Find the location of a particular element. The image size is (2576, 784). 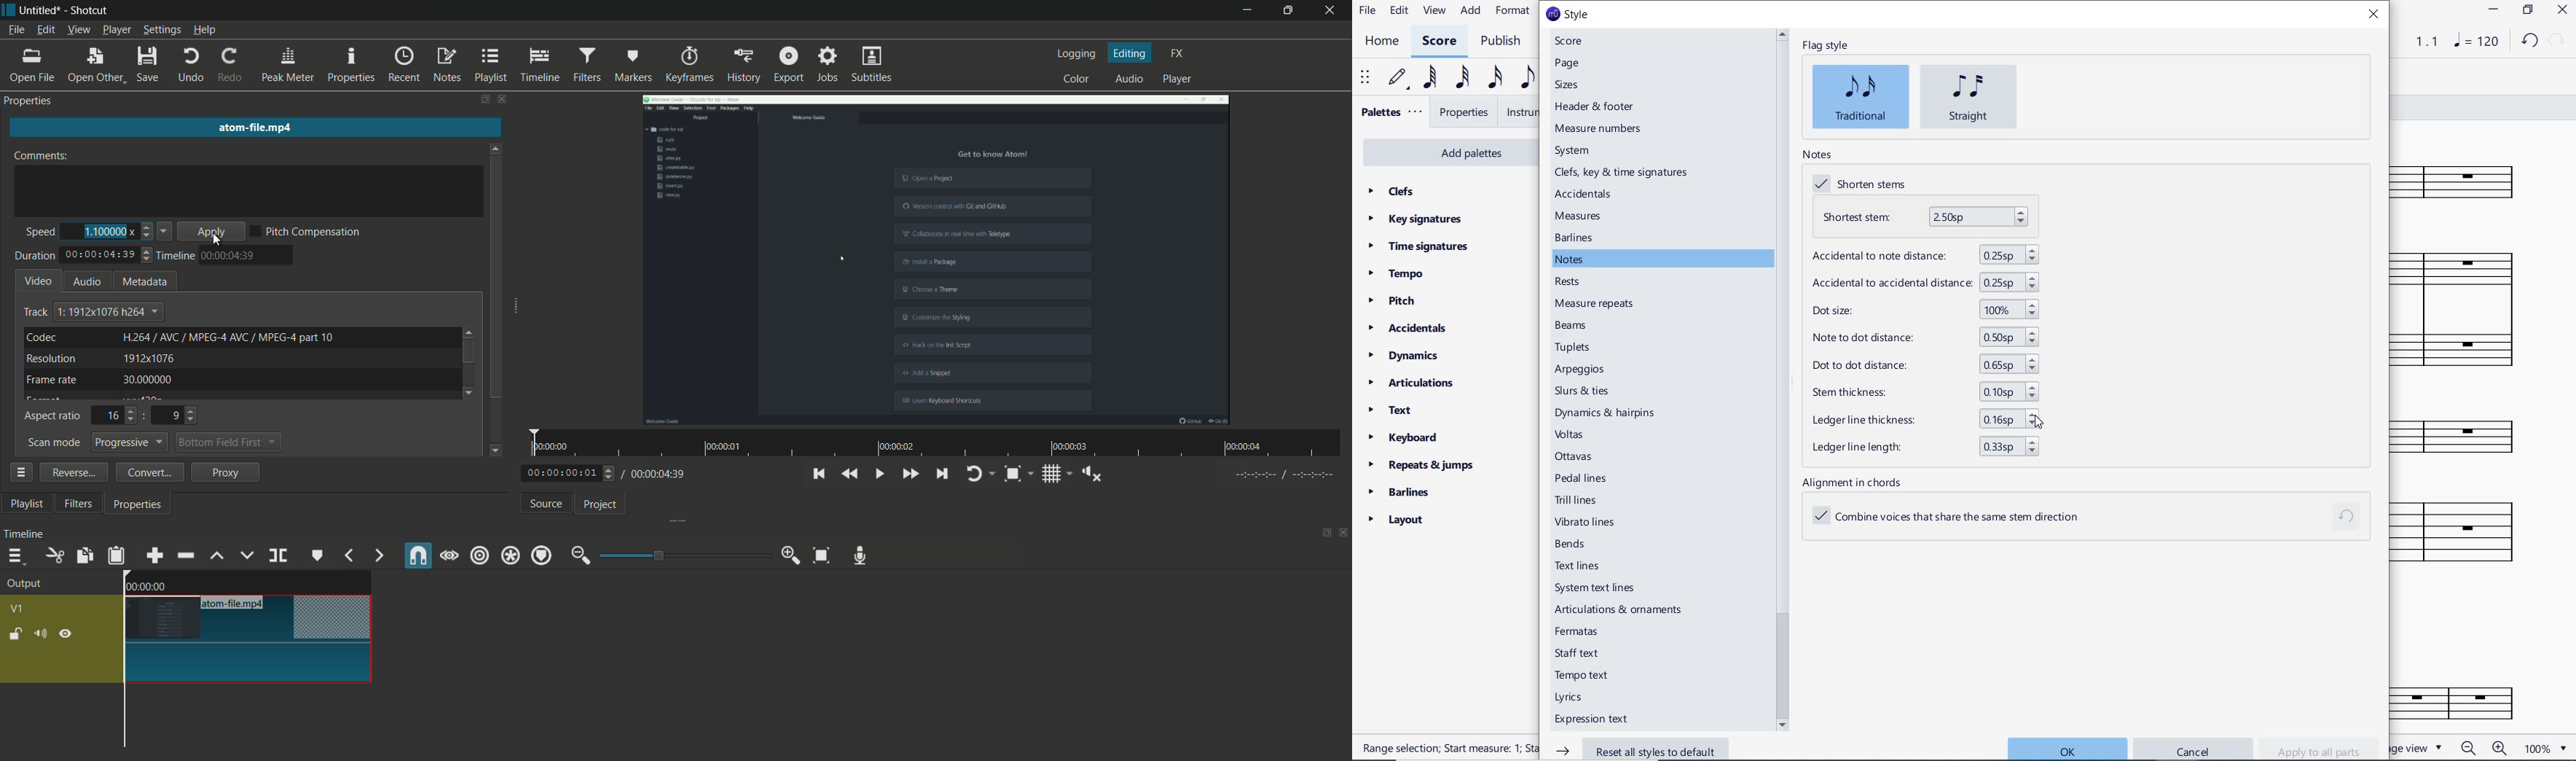

next marker is located at coordinates (380, 555).